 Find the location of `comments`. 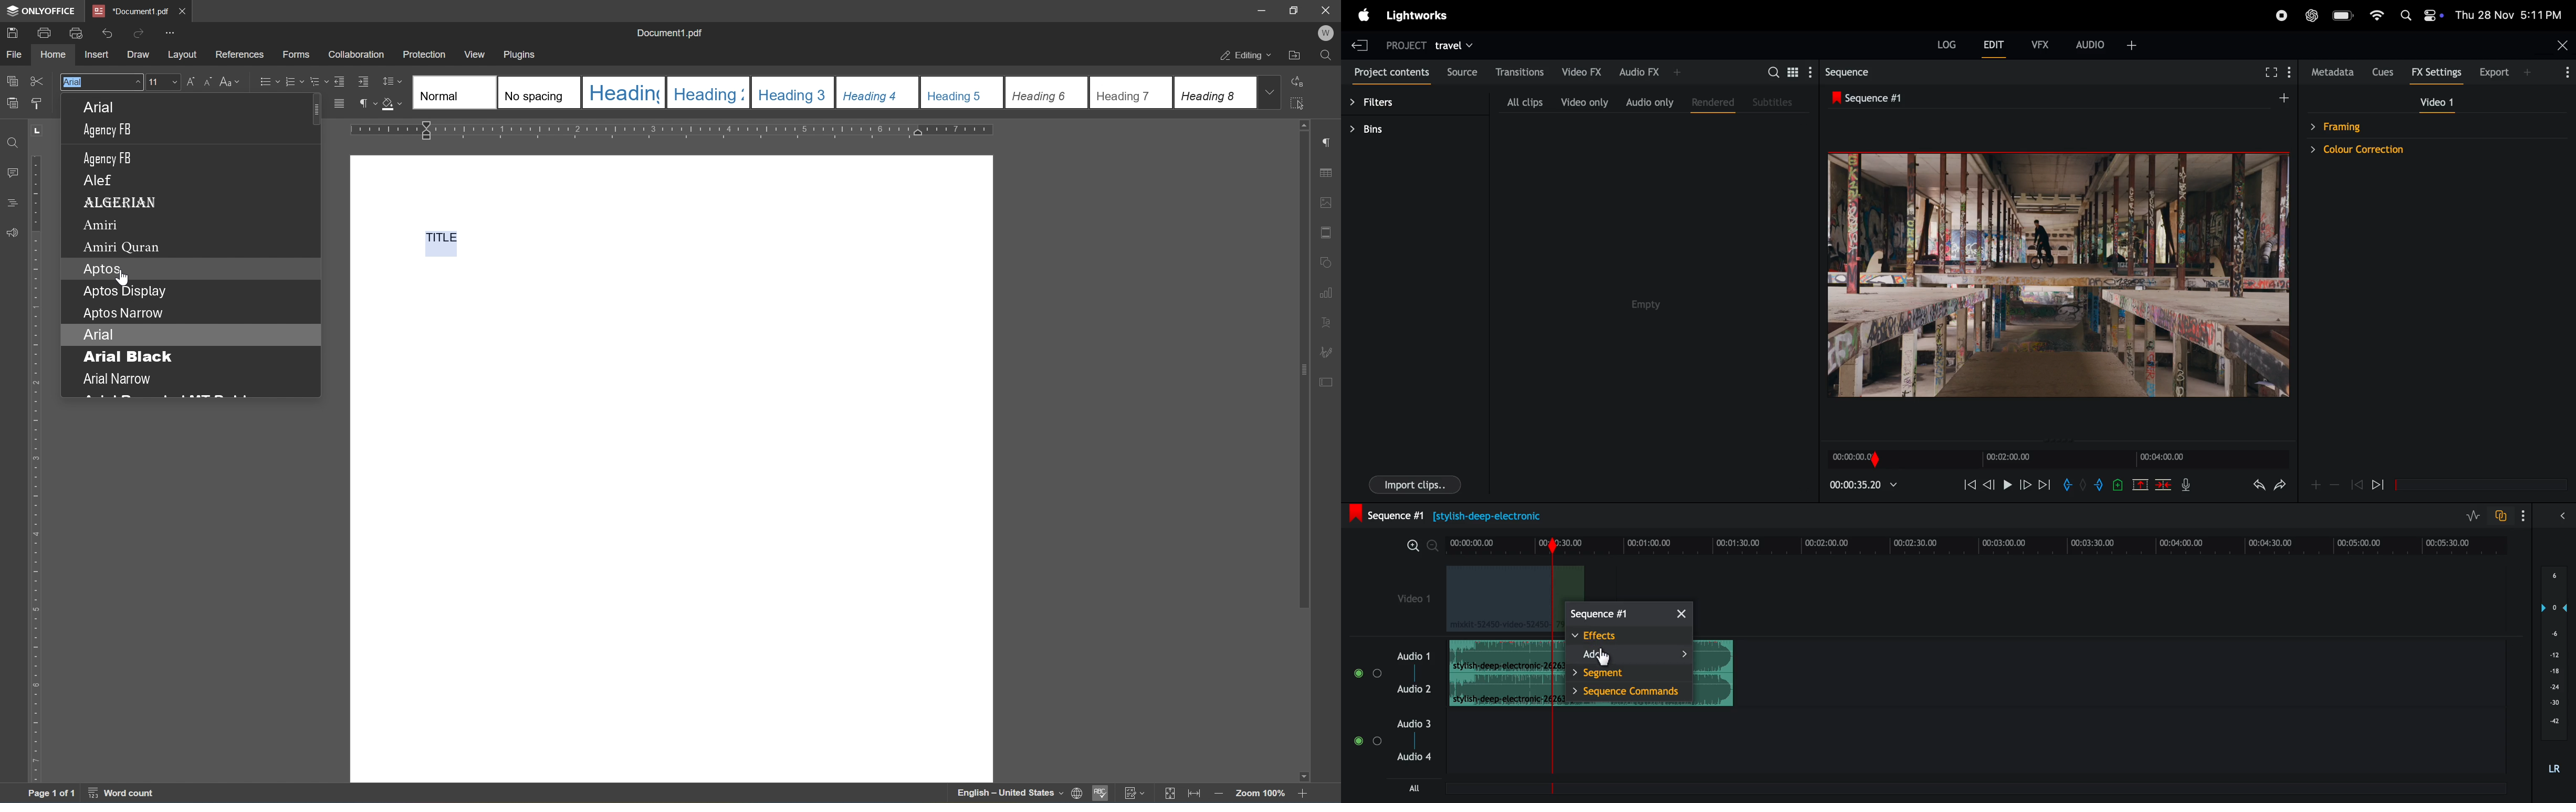

comments is located at coordinates (11, 173).